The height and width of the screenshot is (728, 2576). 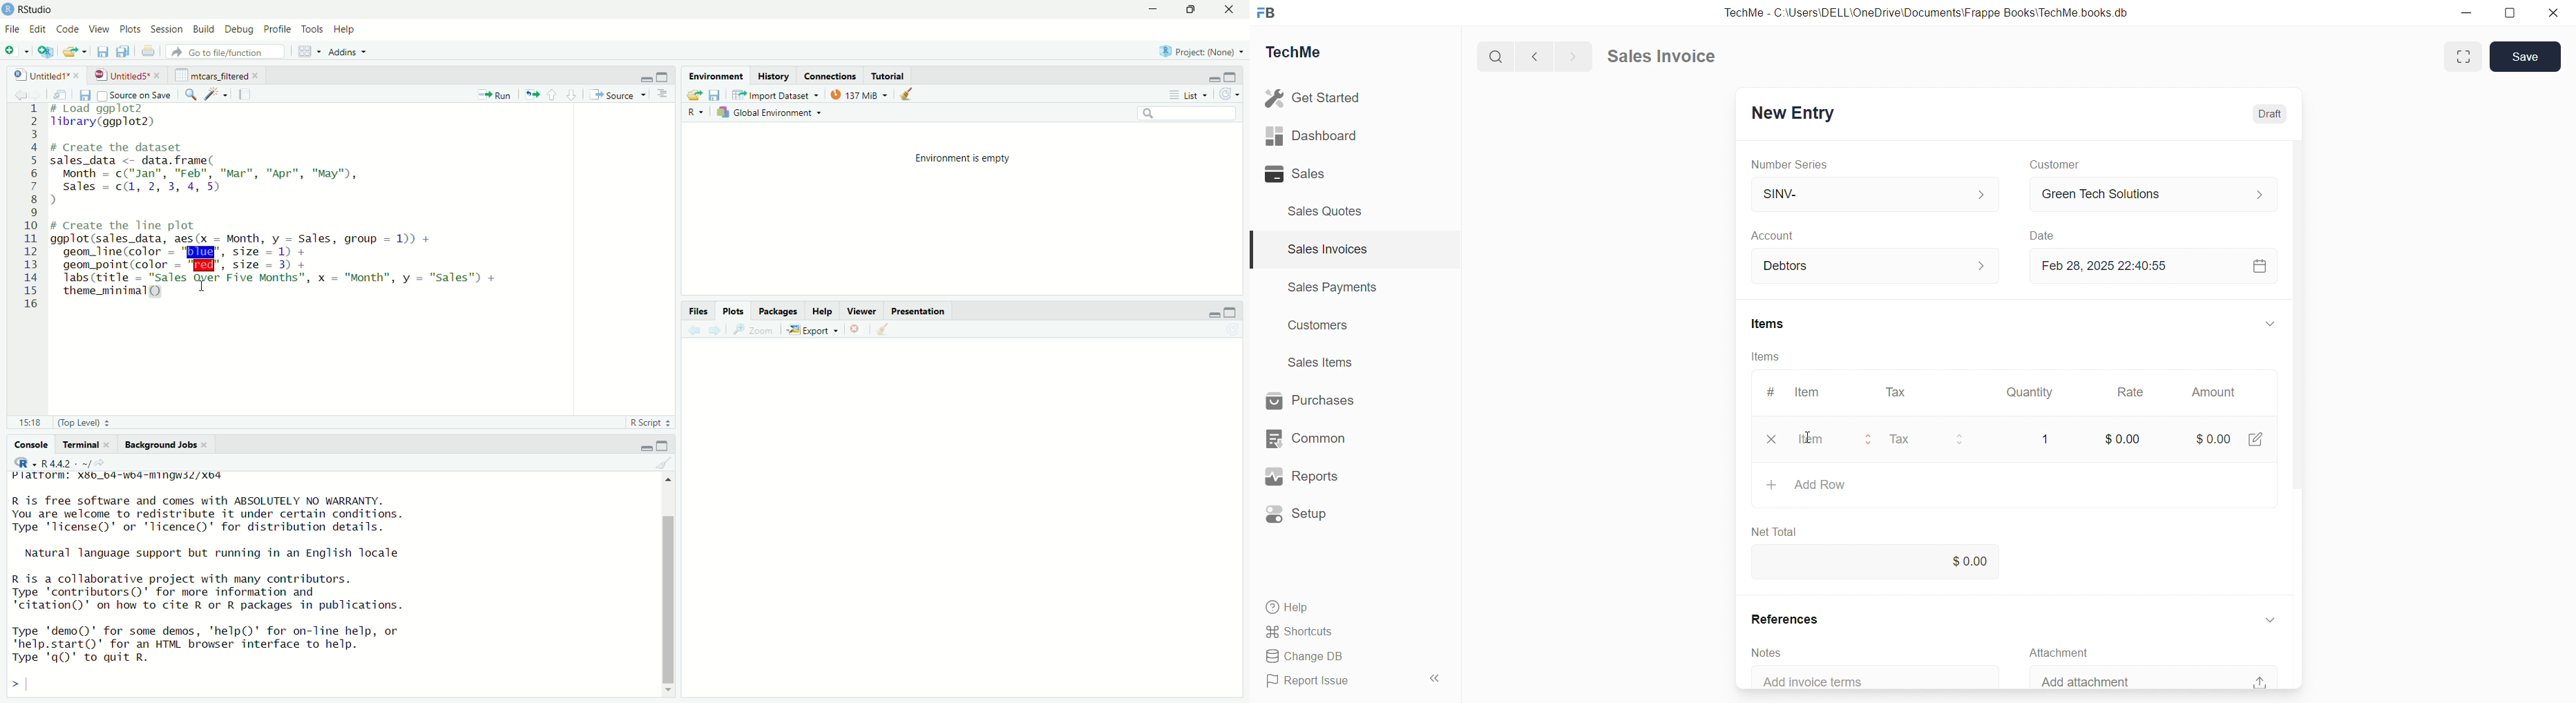 What do you see at coordinates (1876, 193) in the screenshot?
I see `SINV-` at bounding box center [1876, 193].